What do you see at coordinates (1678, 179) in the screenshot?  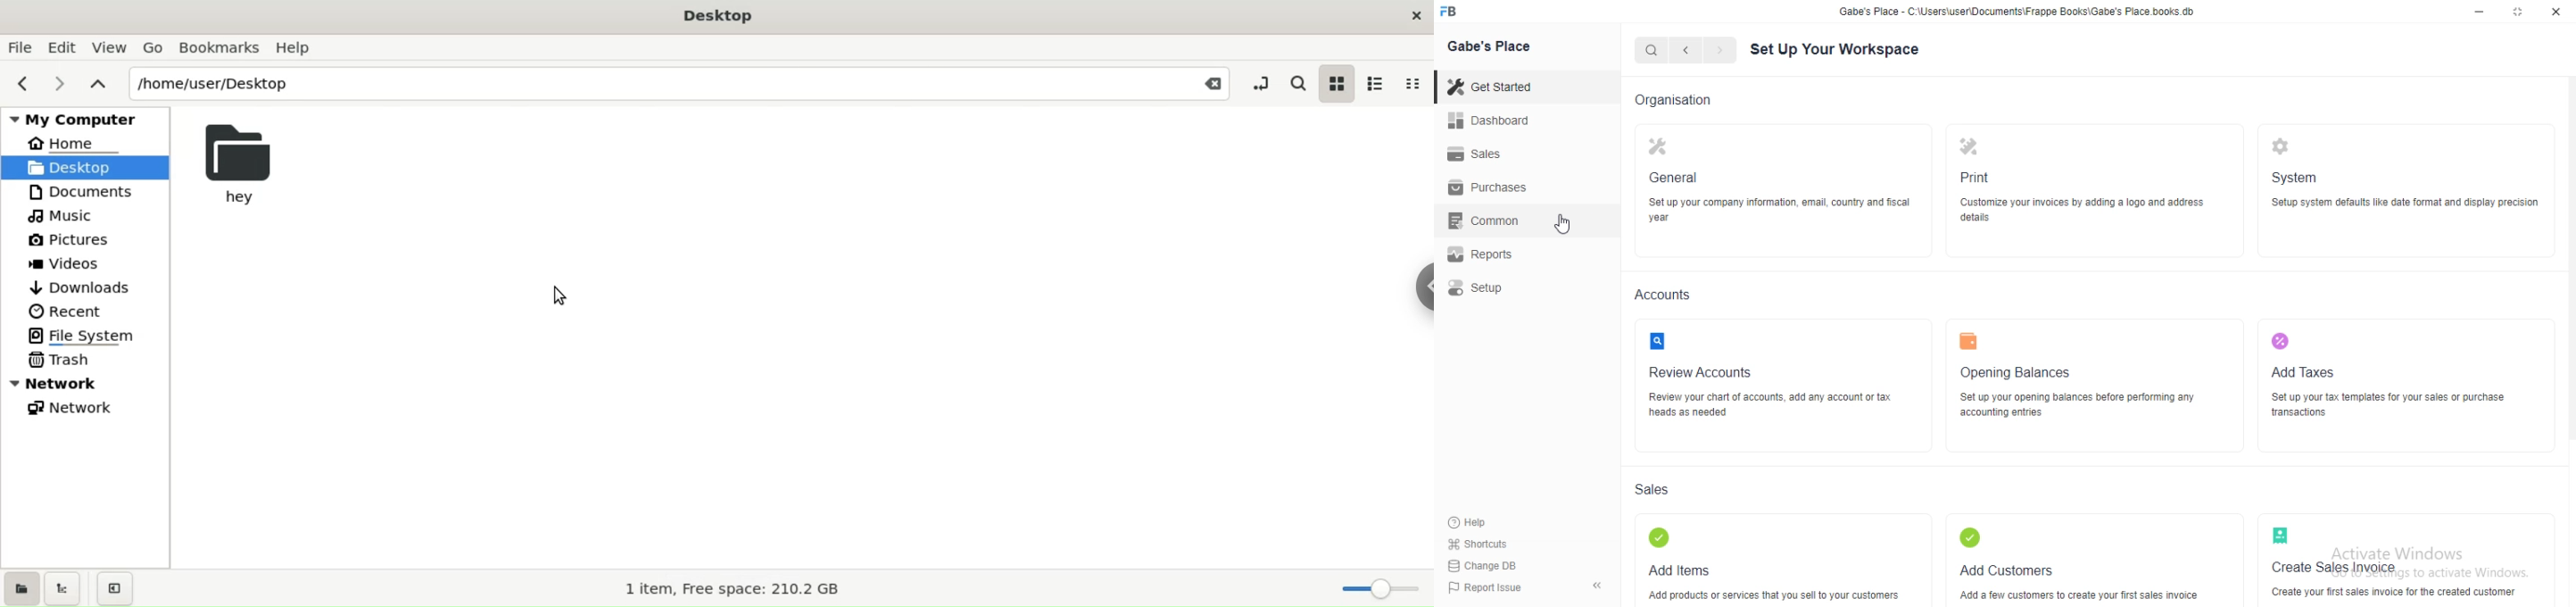 I see `General` at bounding box center [1678, 179].